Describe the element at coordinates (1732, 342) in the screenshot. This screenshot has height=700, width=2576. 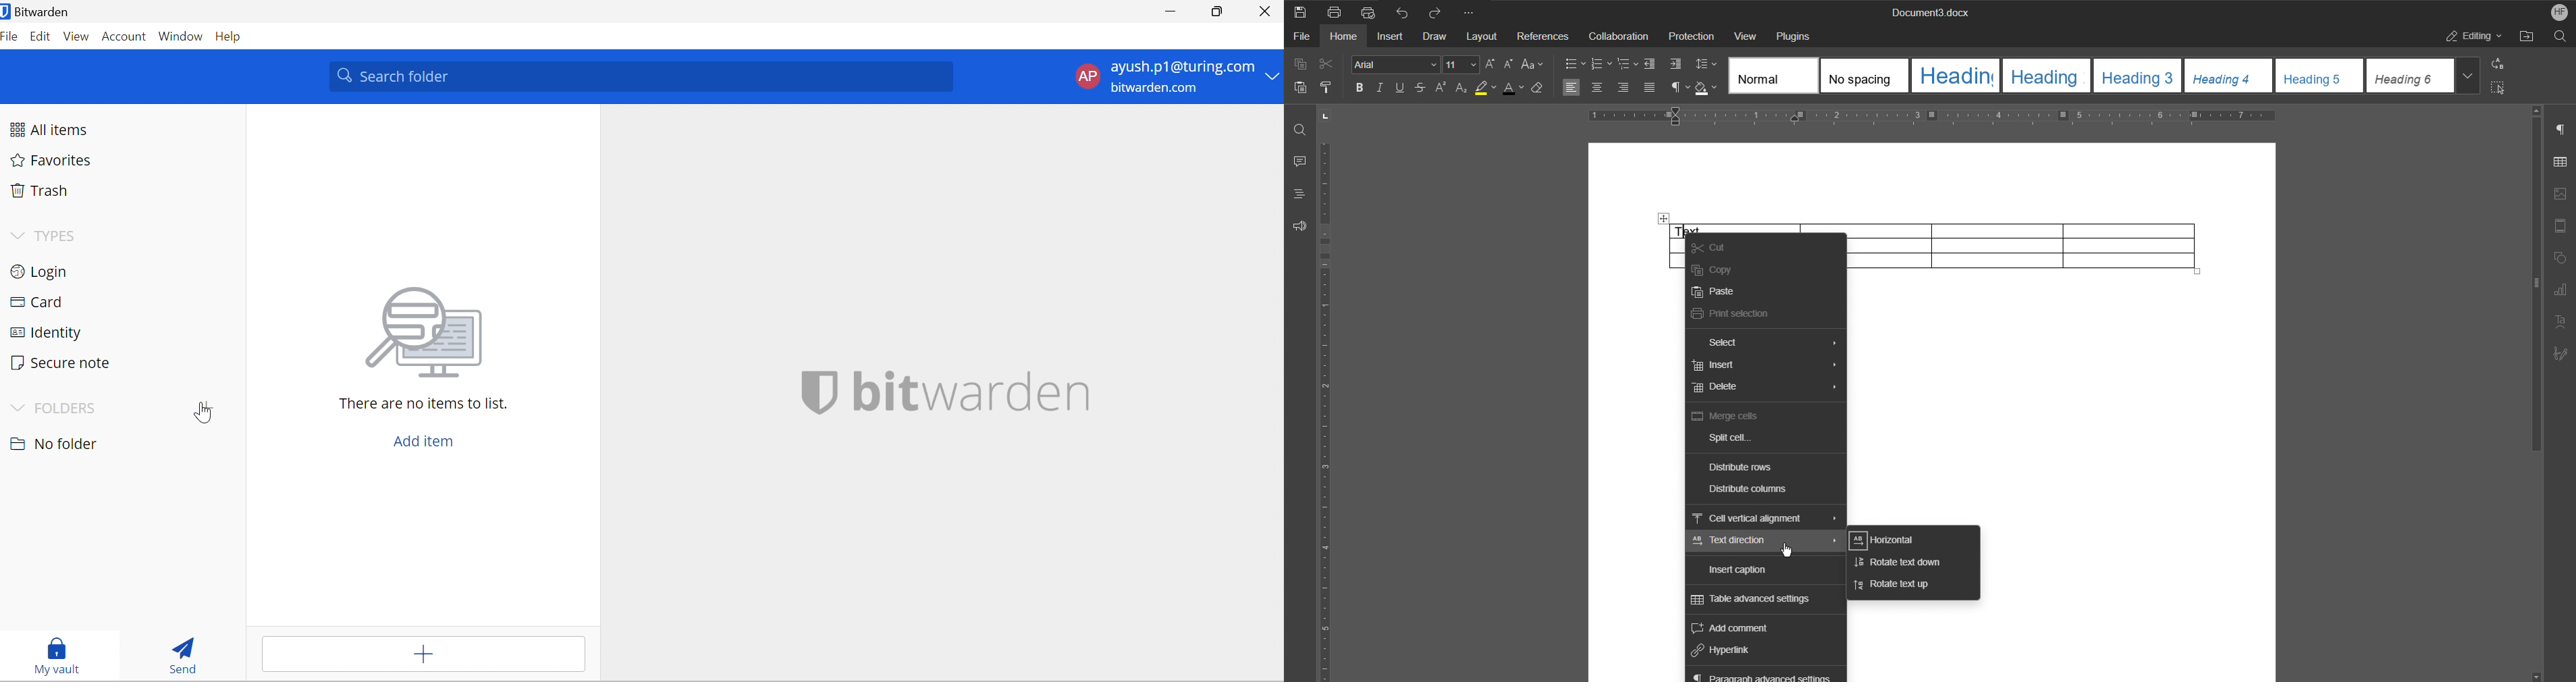
I see `Select` at that location.